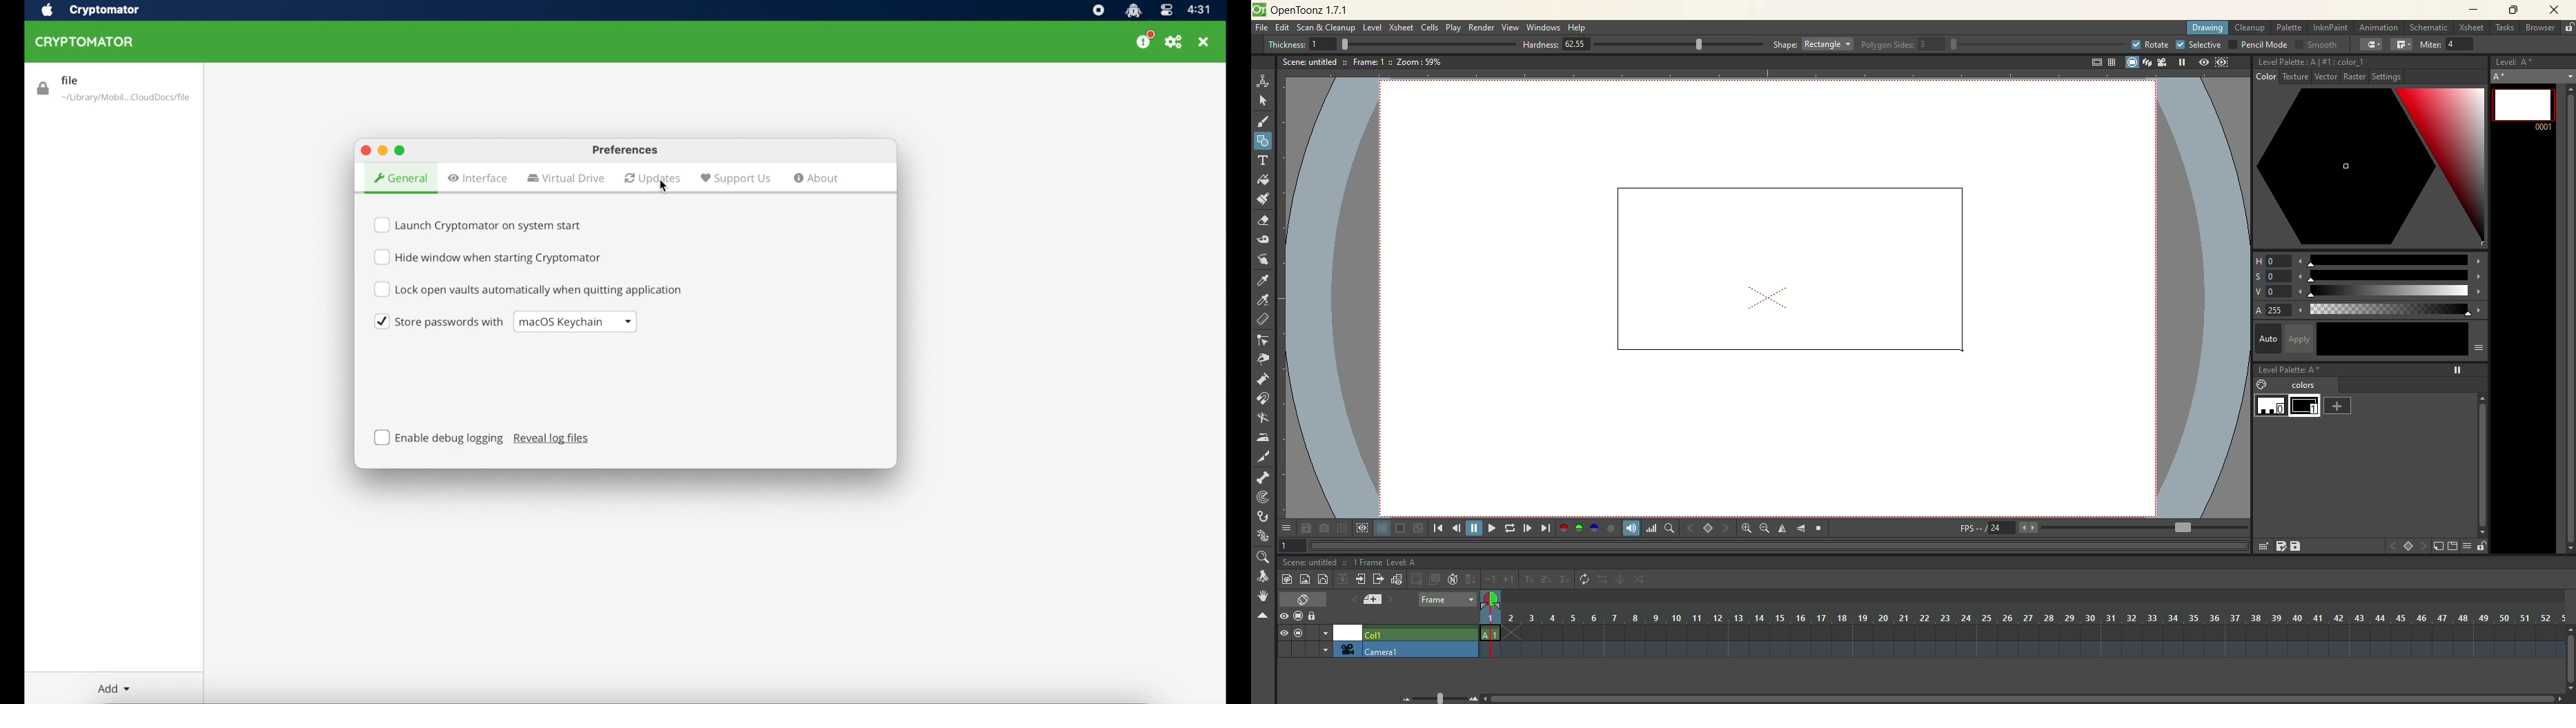  I want to click on tape tool, so click(1262, 239).